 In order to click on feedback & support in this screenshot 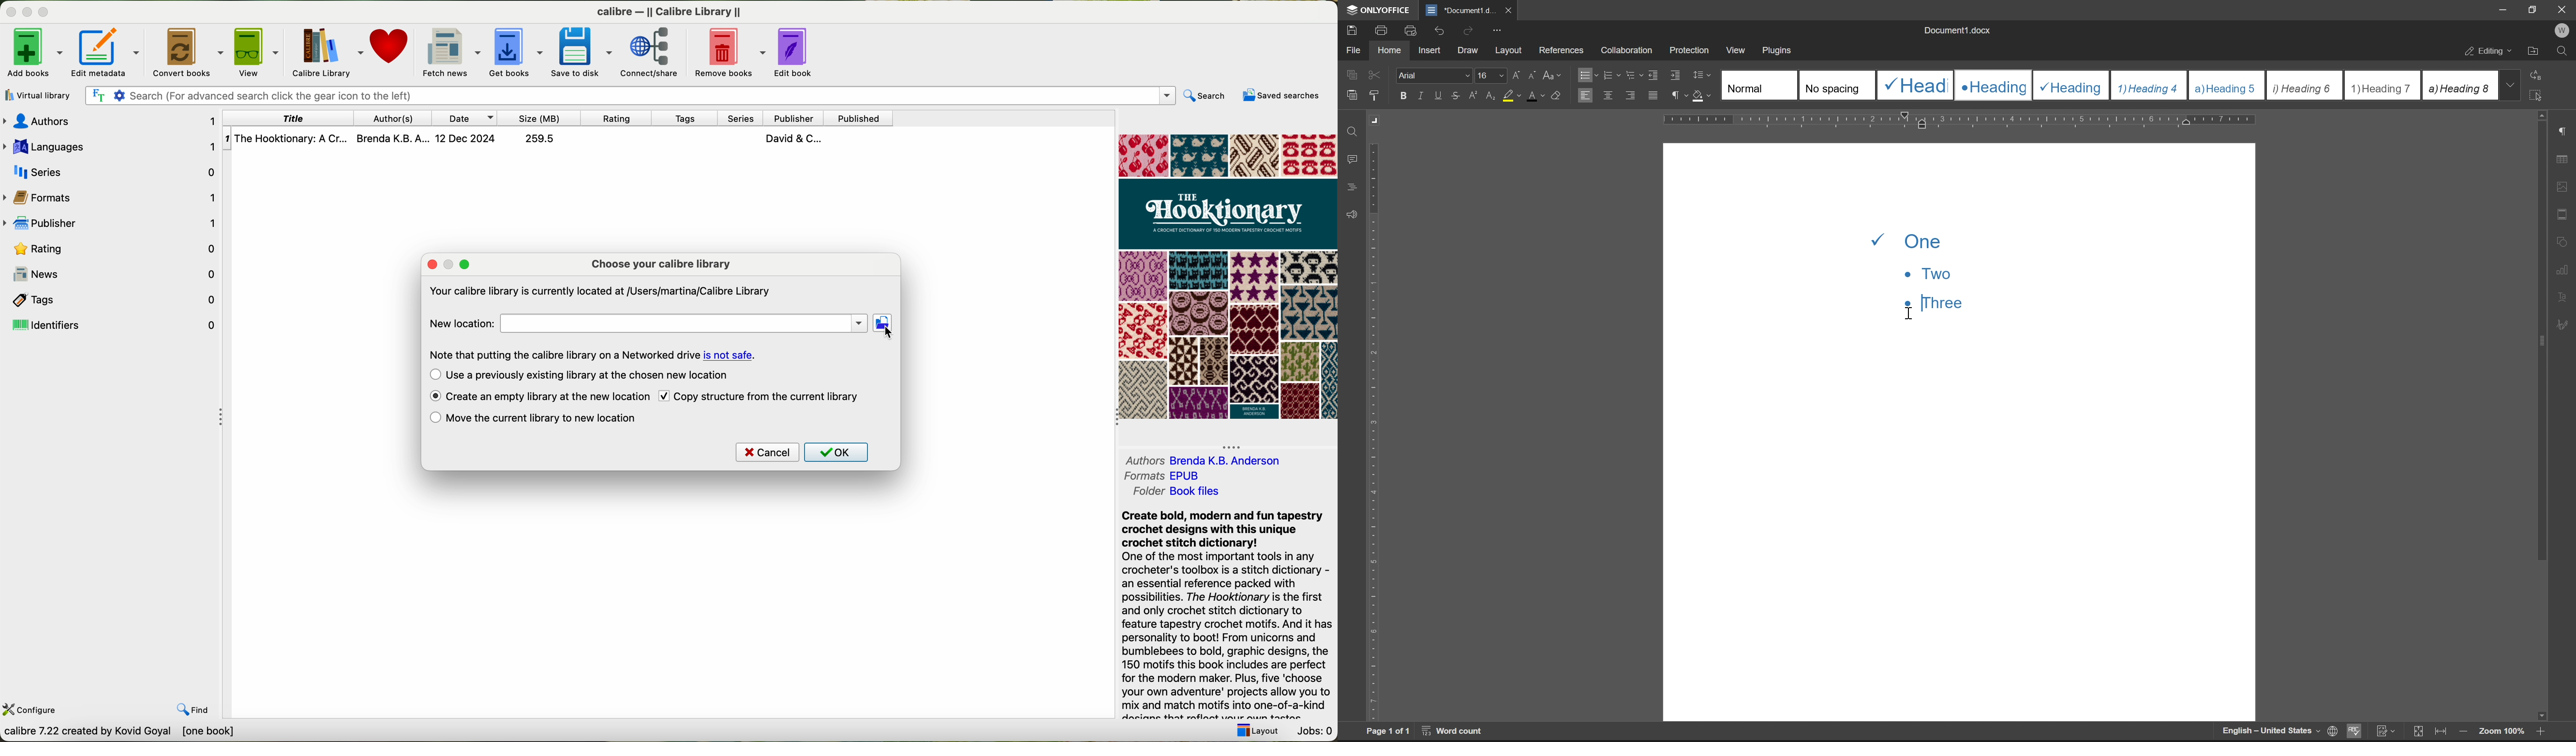, I will do `click(1353, 216)`.